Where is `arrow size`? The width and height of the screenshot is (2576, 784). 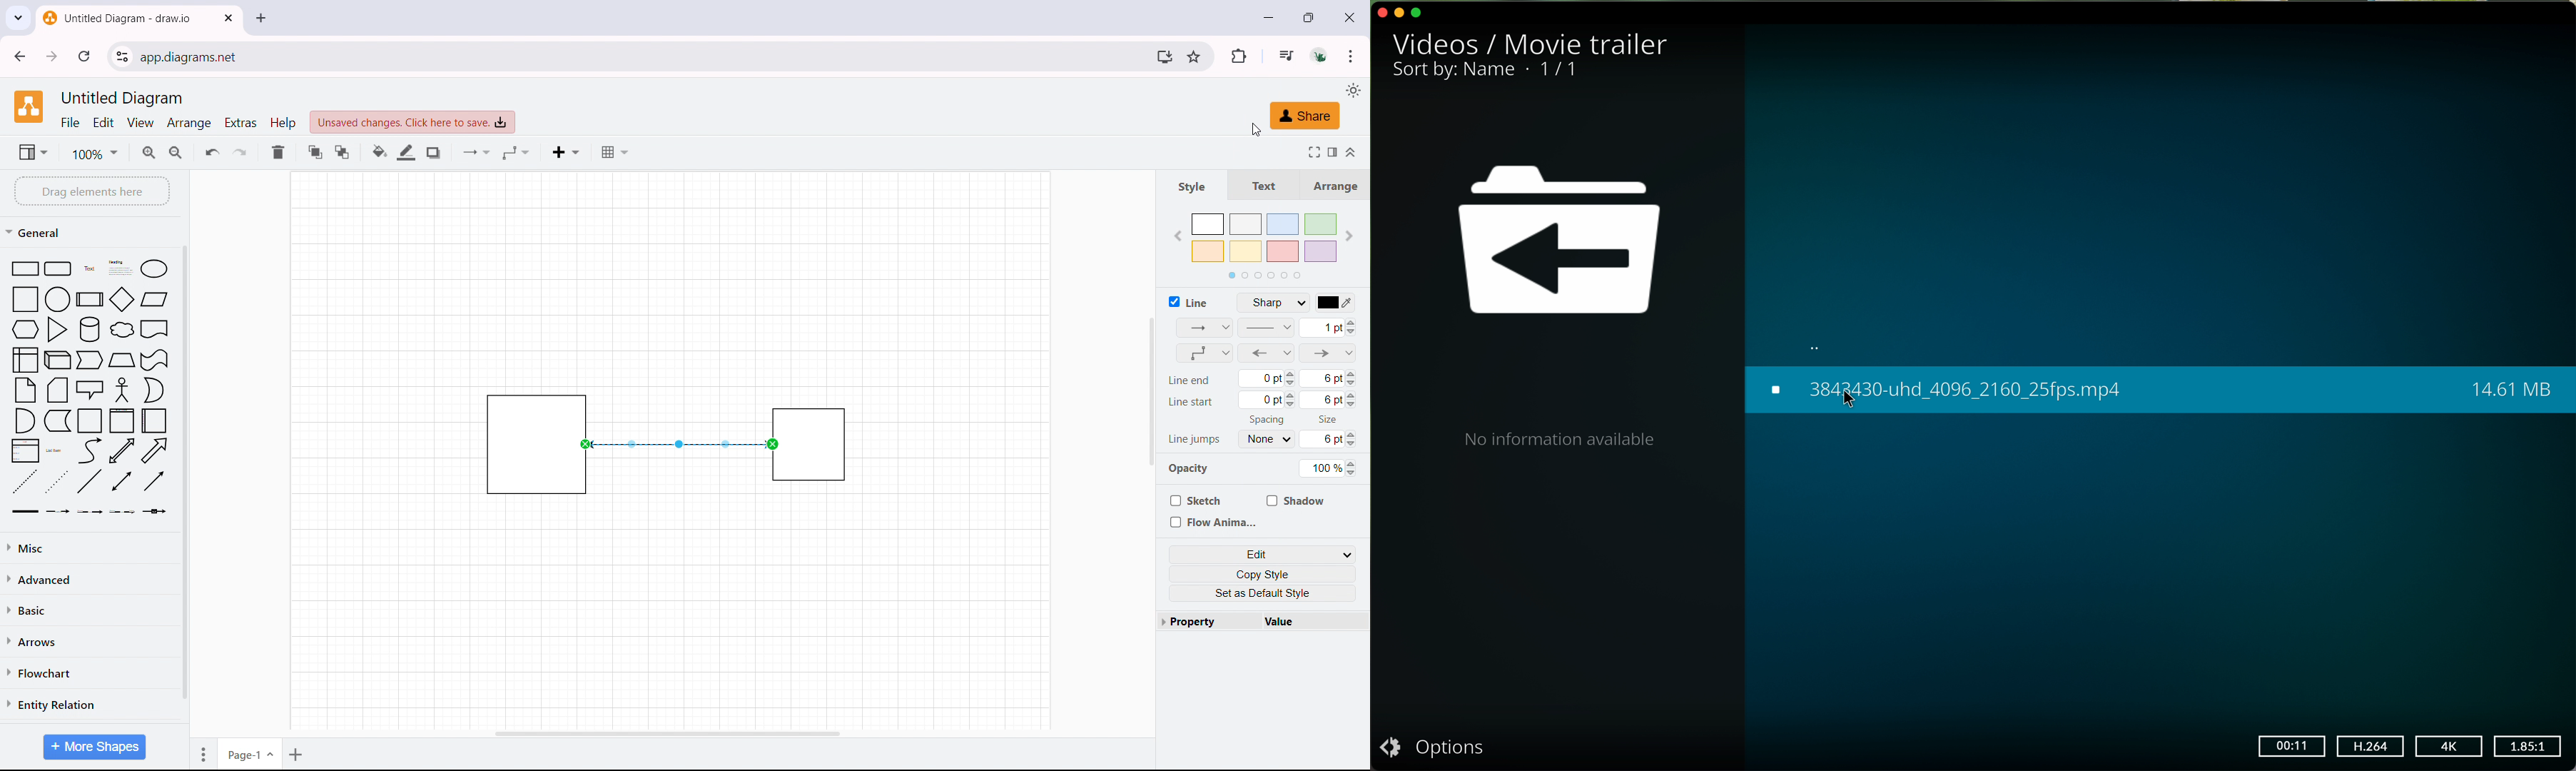
arrow size is located at coordinates (1327, 328).